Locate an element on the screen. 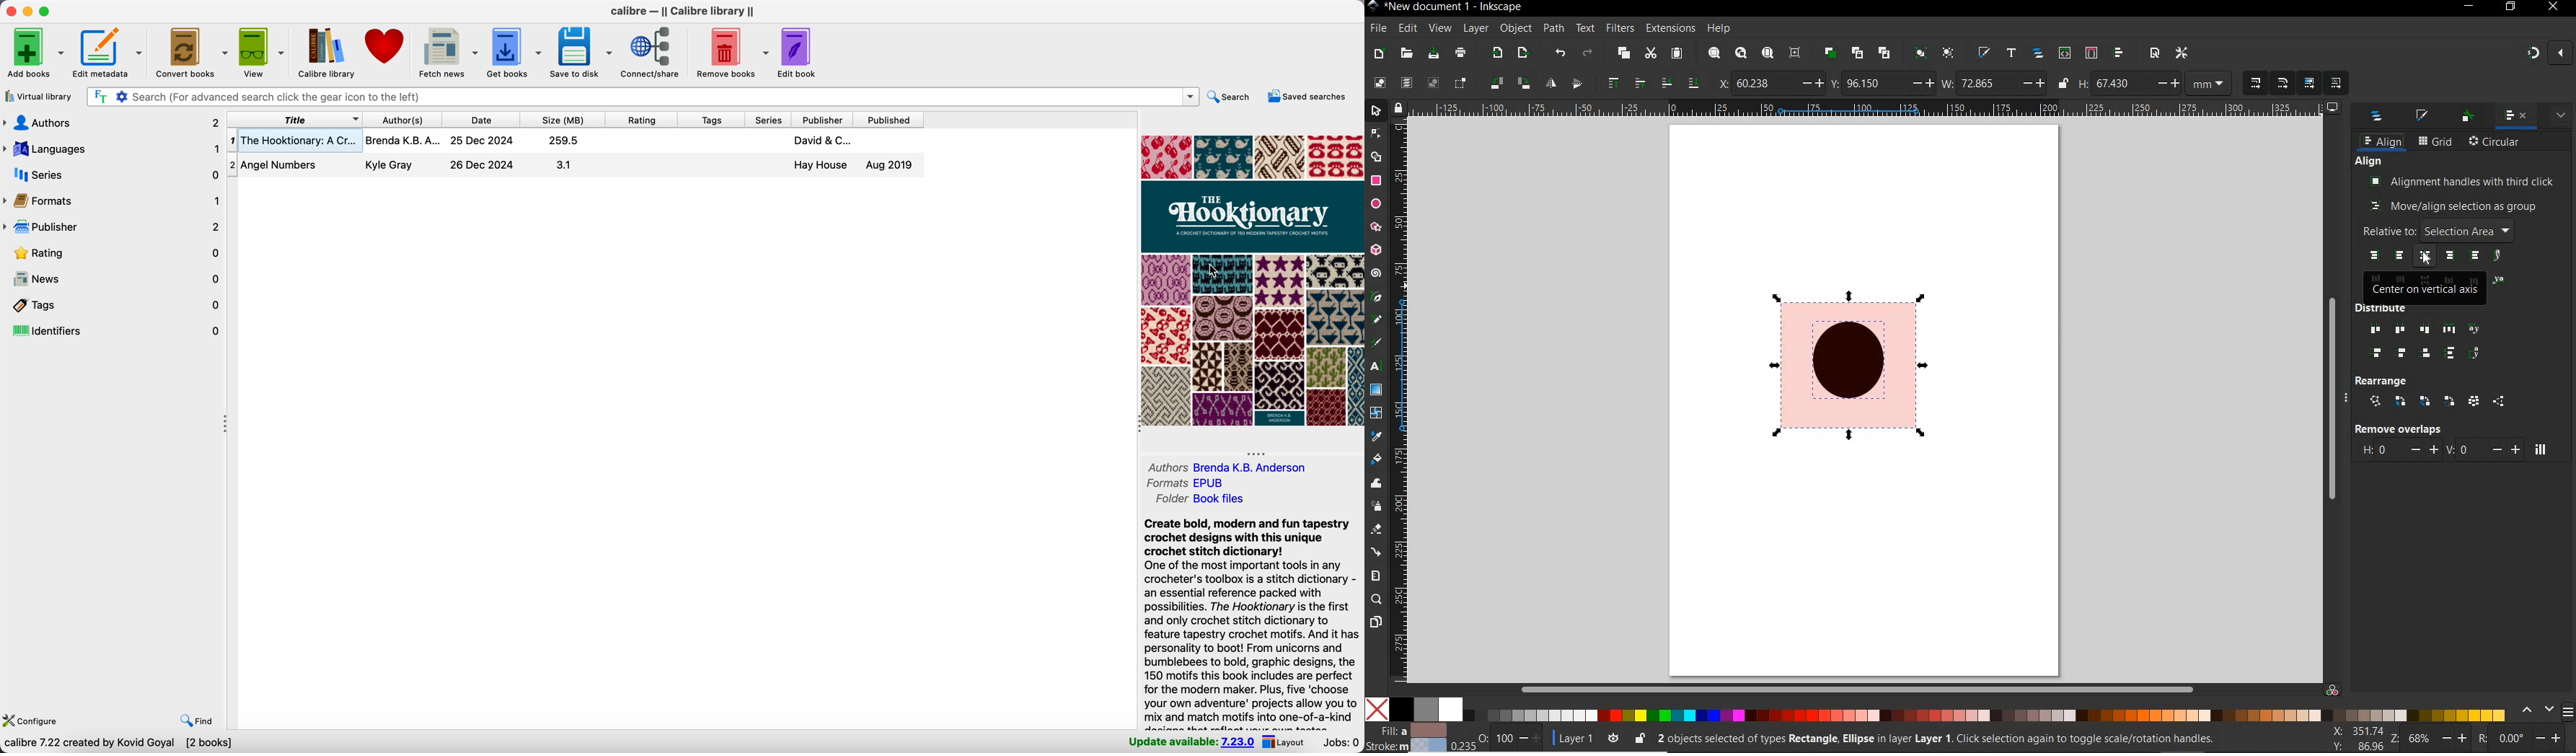 This screenshot has height=756, width=2576. hide is located at coordinates (2350, 400).